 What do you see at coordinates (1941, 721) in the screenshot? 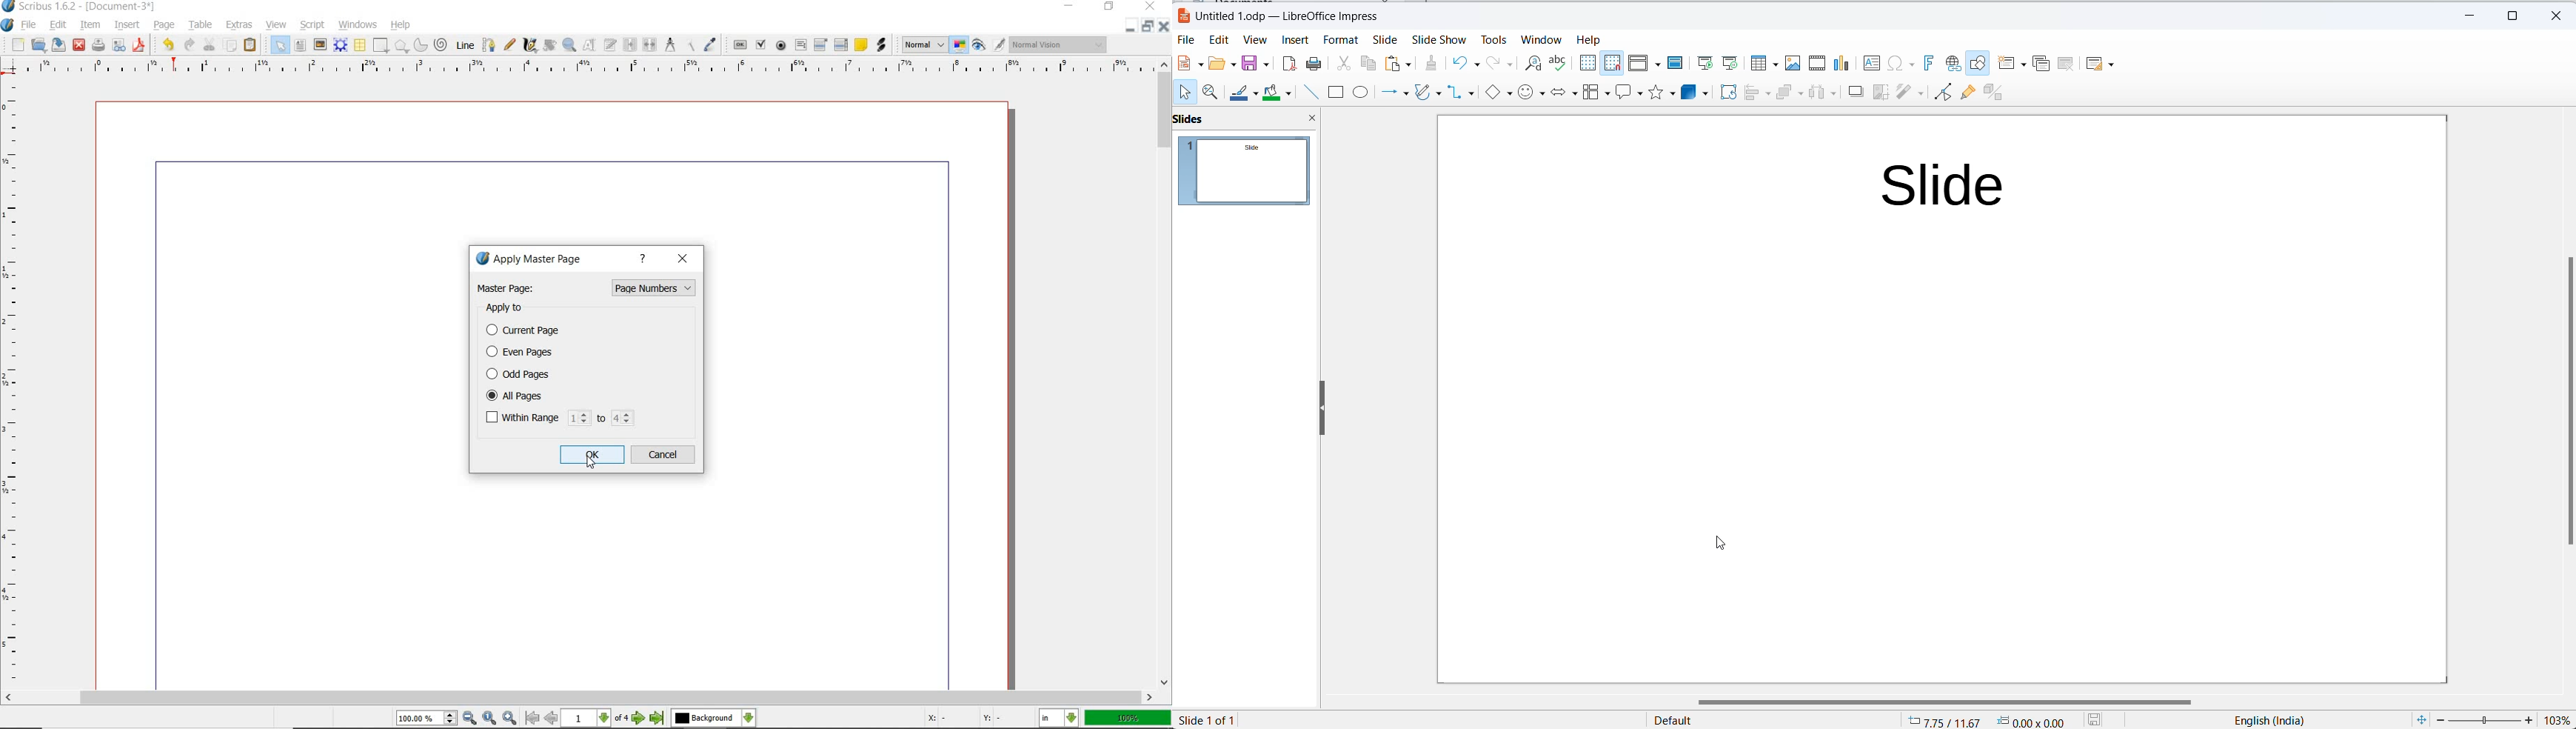
I see `cursor location: -1.312 7/049` at bounding box center [1941, 721].